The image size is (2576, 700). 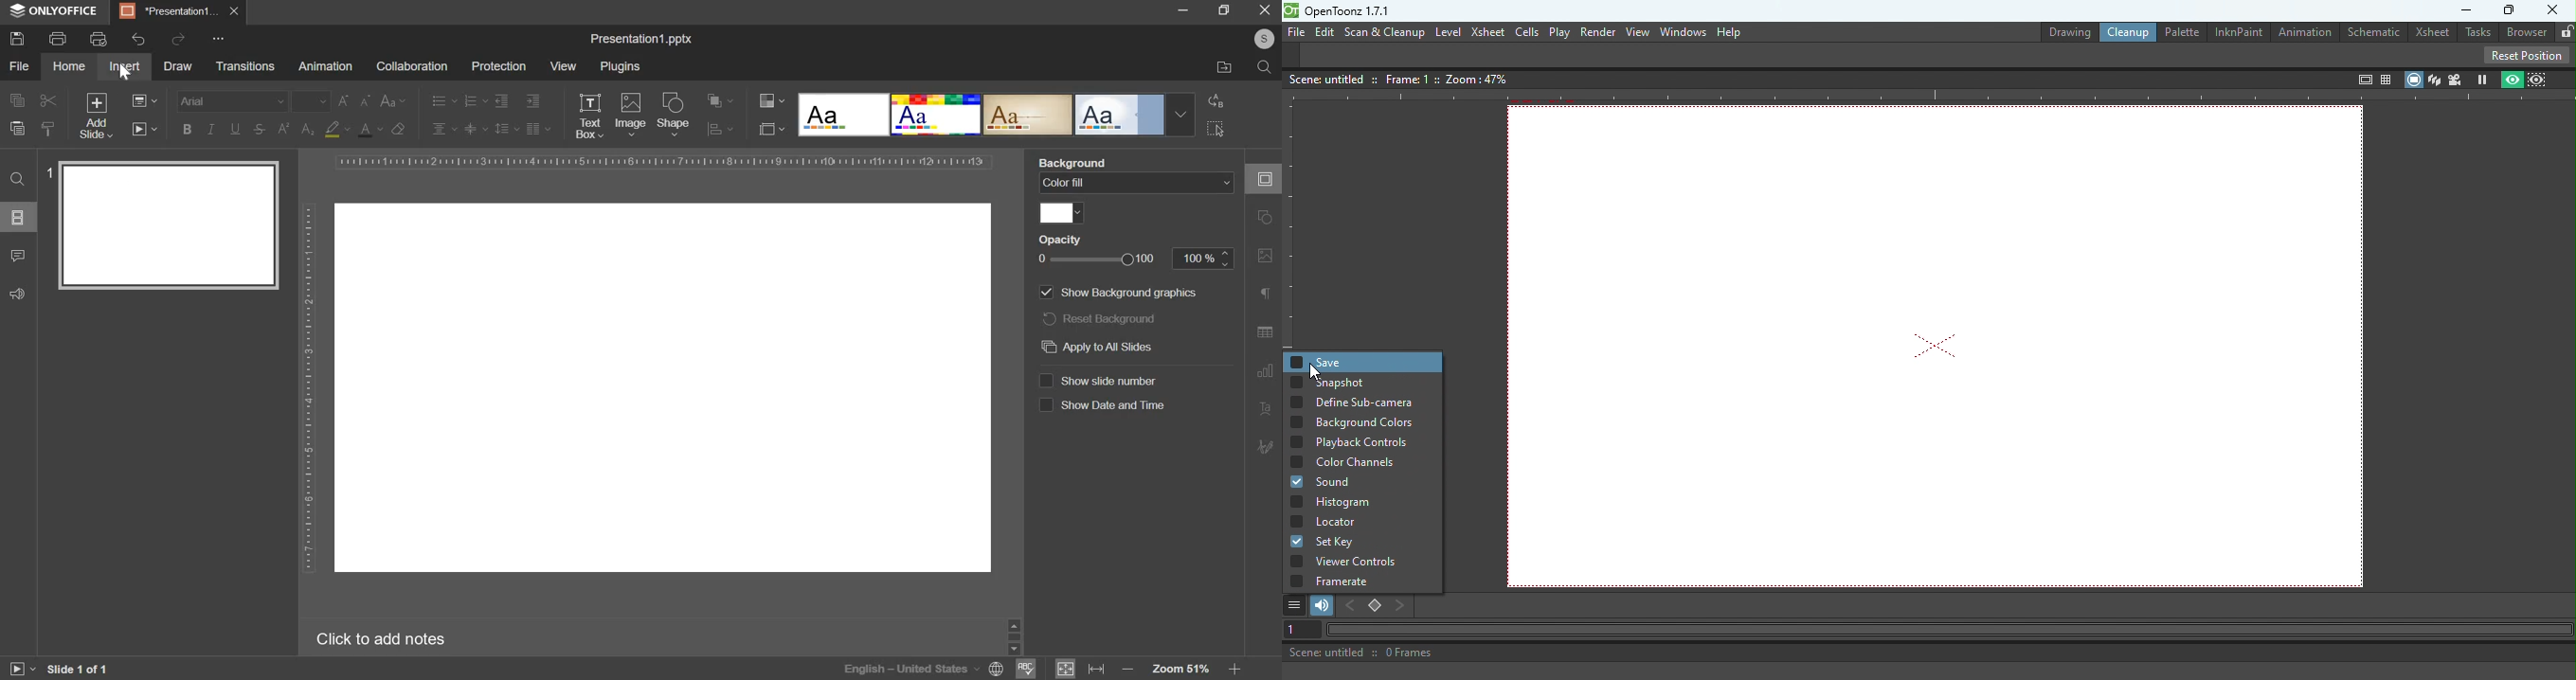 What do you see at coordinates (1216, 102) in the screenshot?
I see `replace` at bounding box center [1216, 102].